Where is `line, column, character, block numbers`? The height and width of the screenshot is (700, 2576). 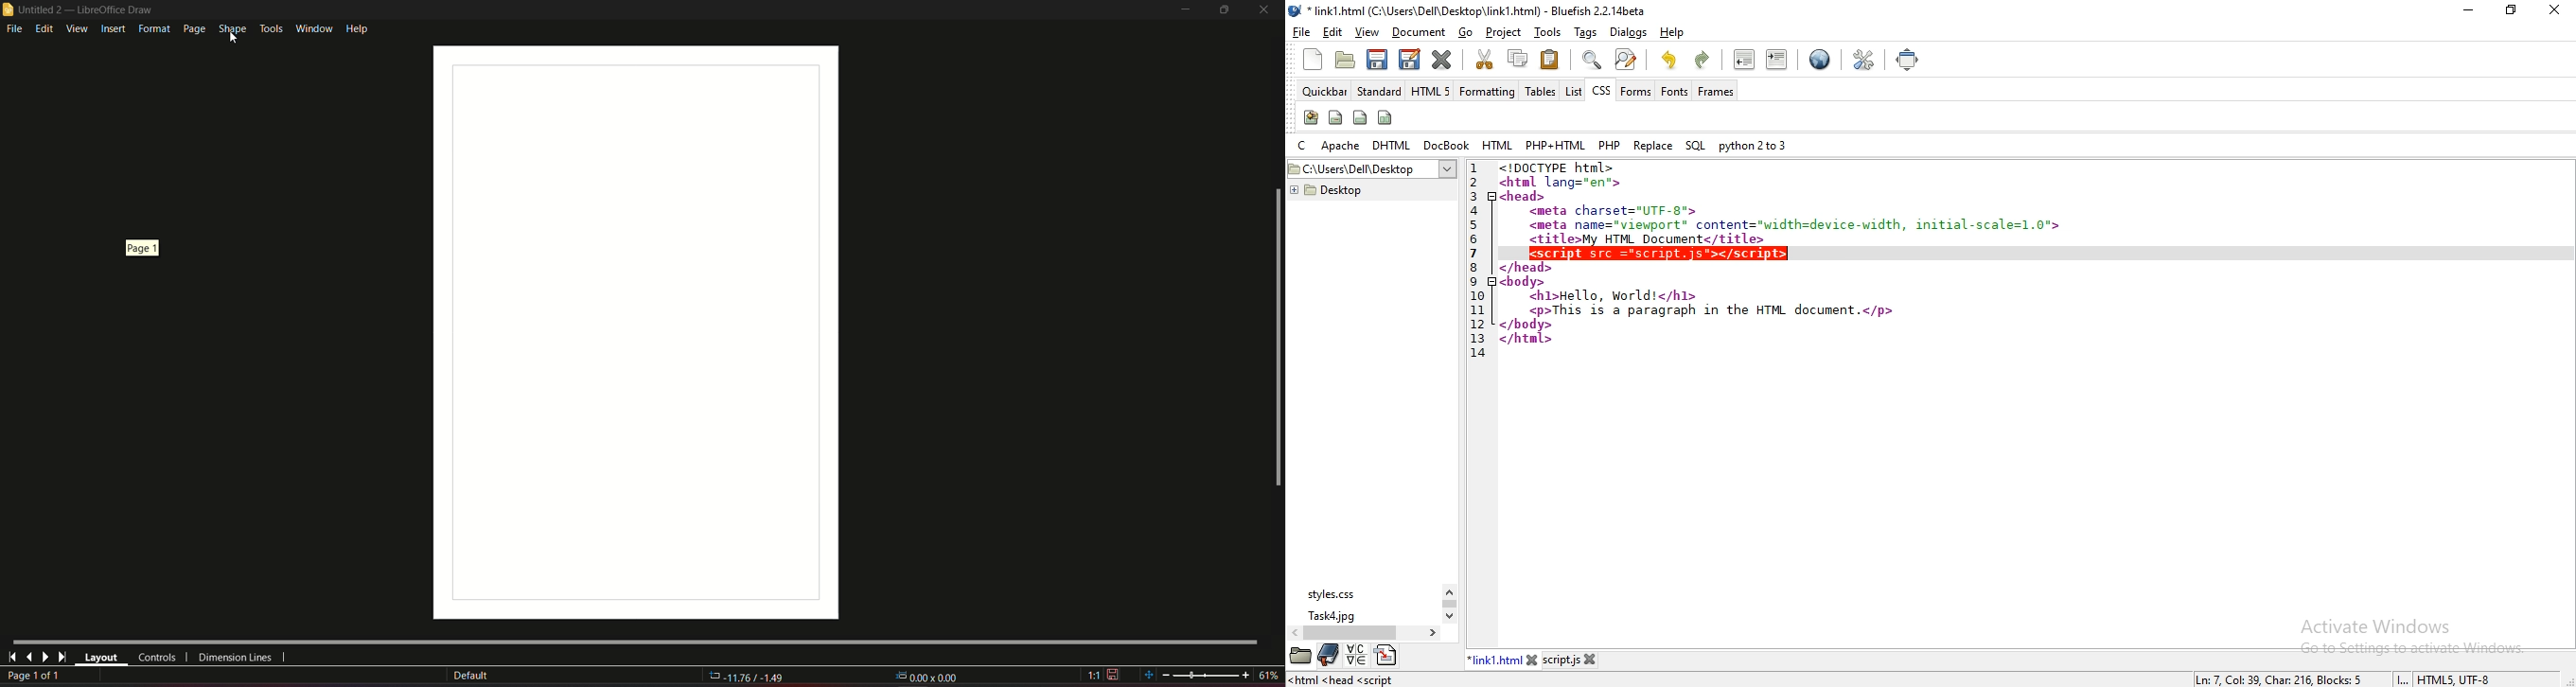
line, column, character, block numbers is located at coordinates (2275, 679).